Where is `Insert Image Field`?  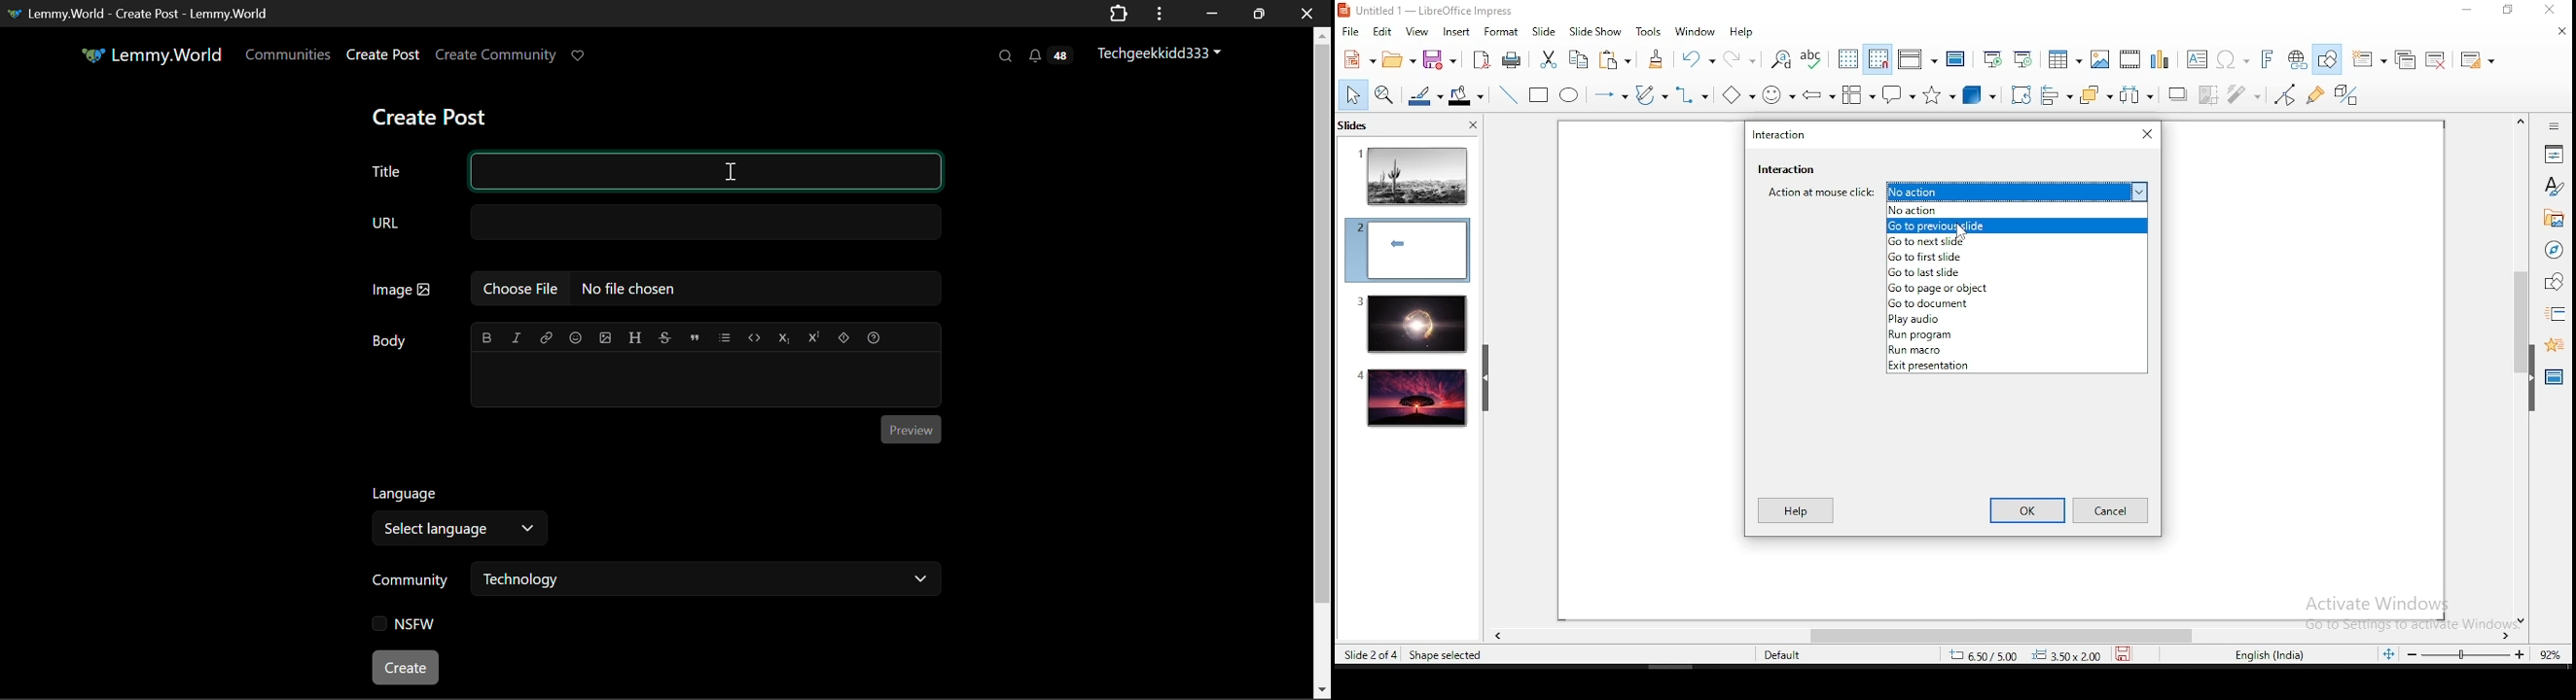
Insert Image Field is located at coordinates (656, 288).